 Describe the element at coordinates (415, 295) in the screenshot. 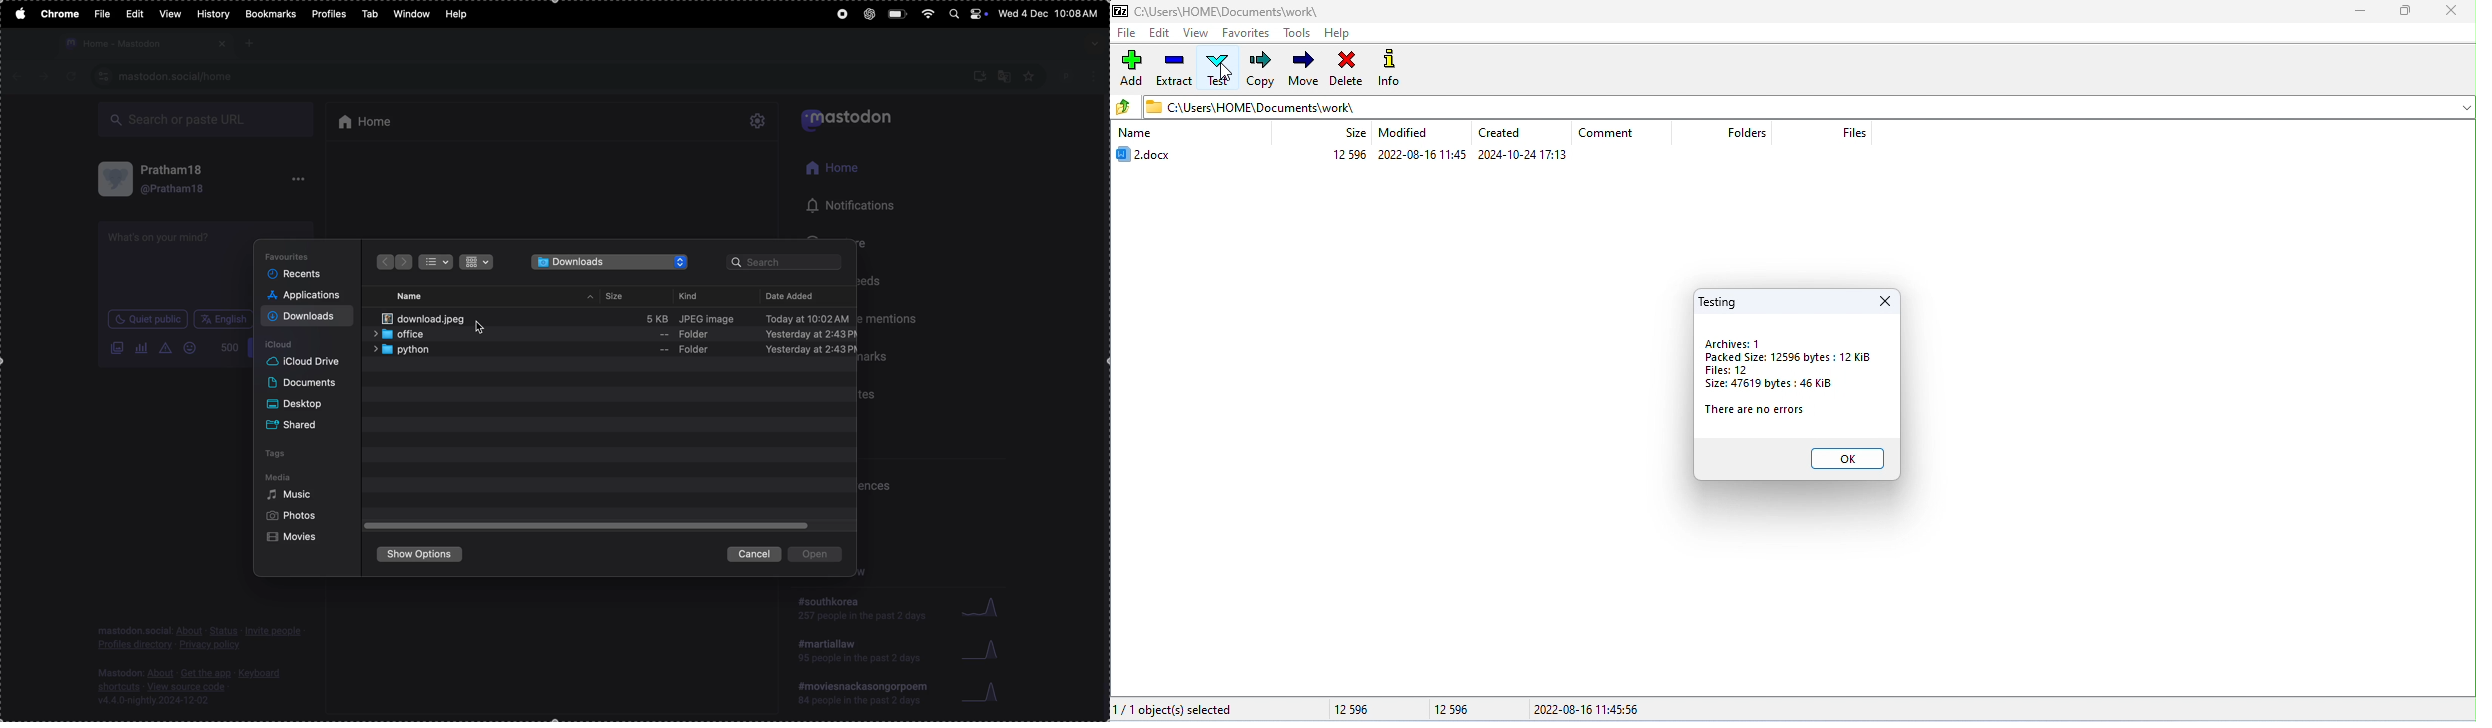

I see `name` at that location.